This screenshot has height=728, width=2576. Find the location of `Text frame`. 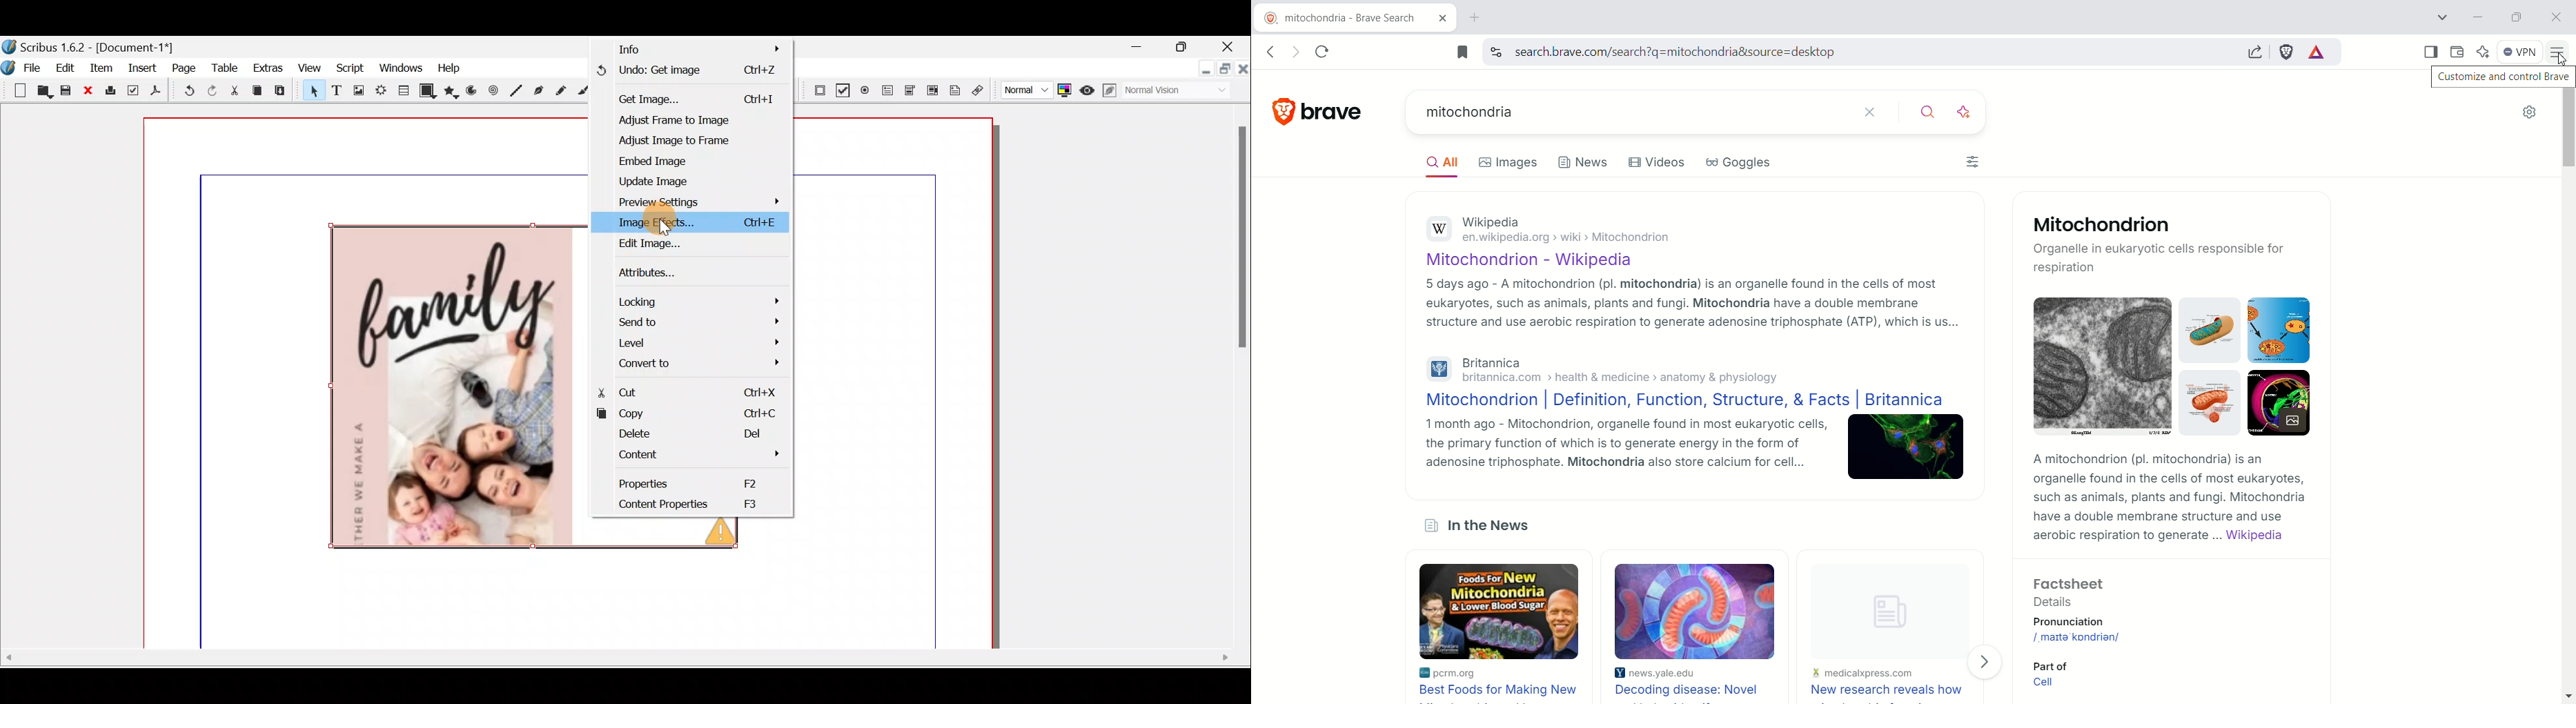

Text frame is located at coordinates (336, 91).